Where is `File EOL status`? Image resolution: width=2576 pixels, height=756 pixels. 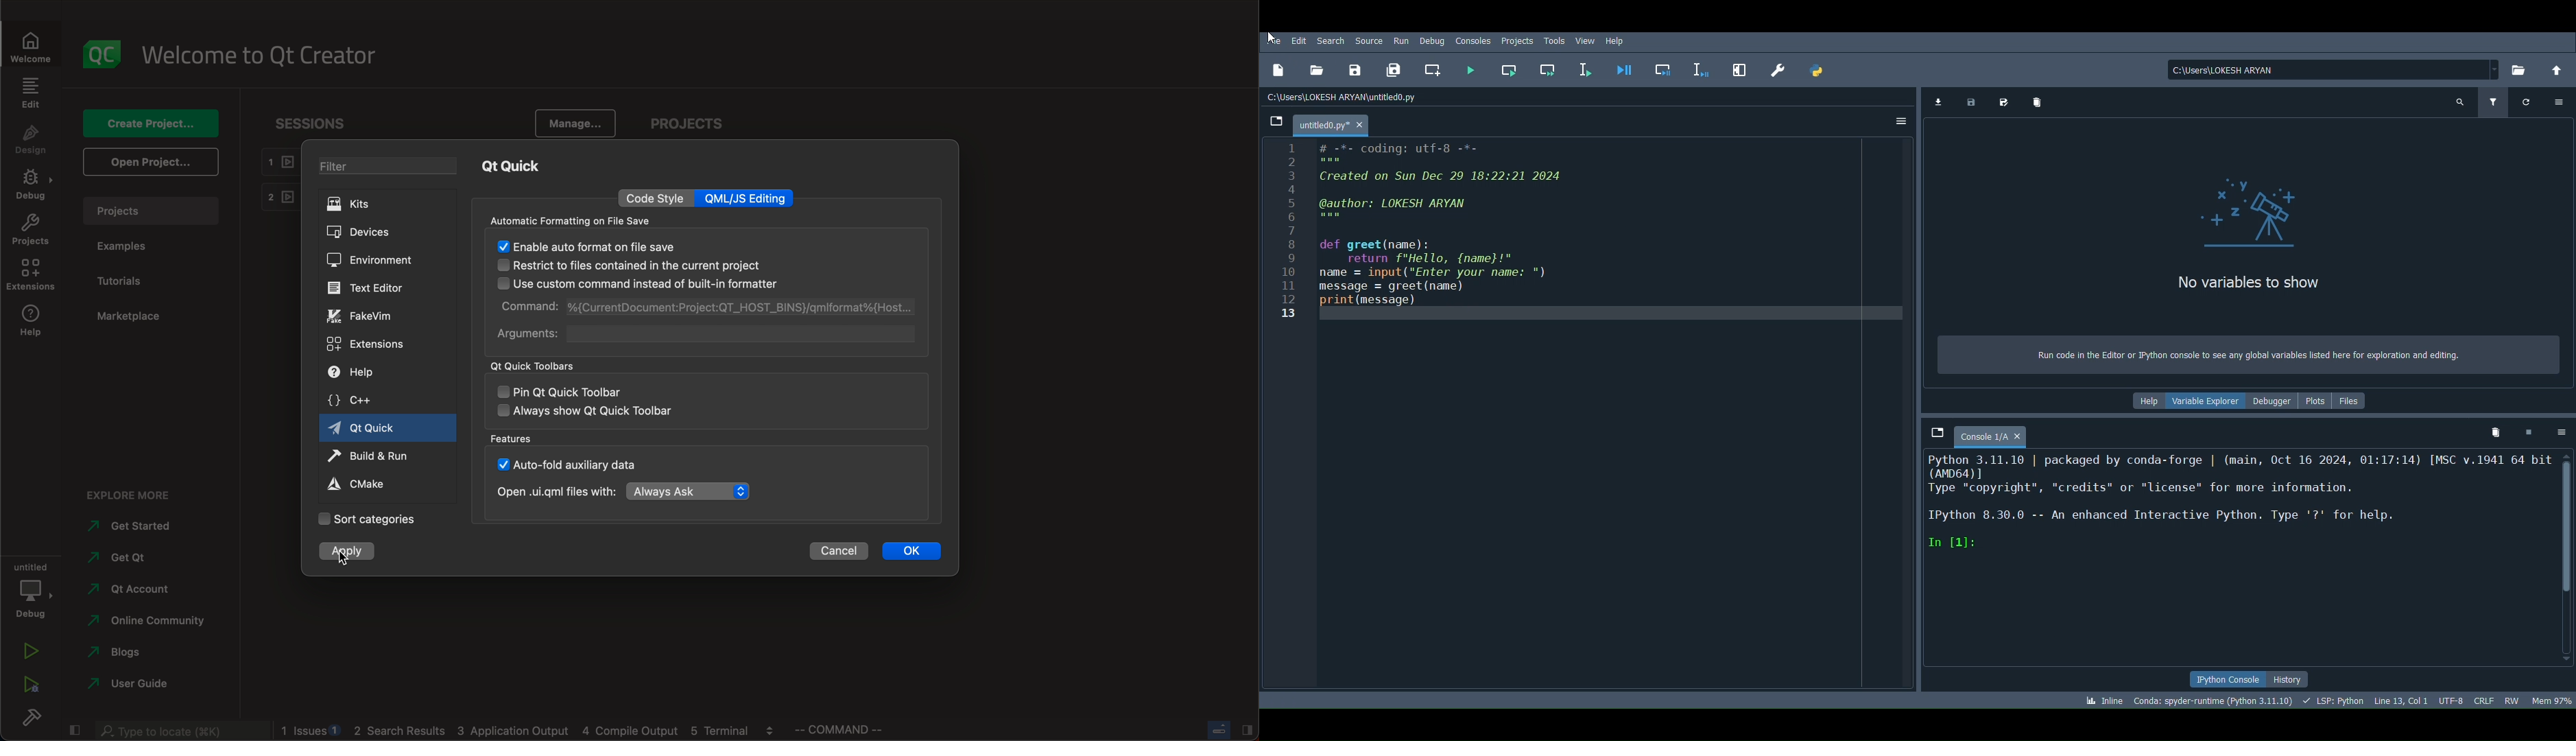
File EOL status is located at coordinates (2482, 699).